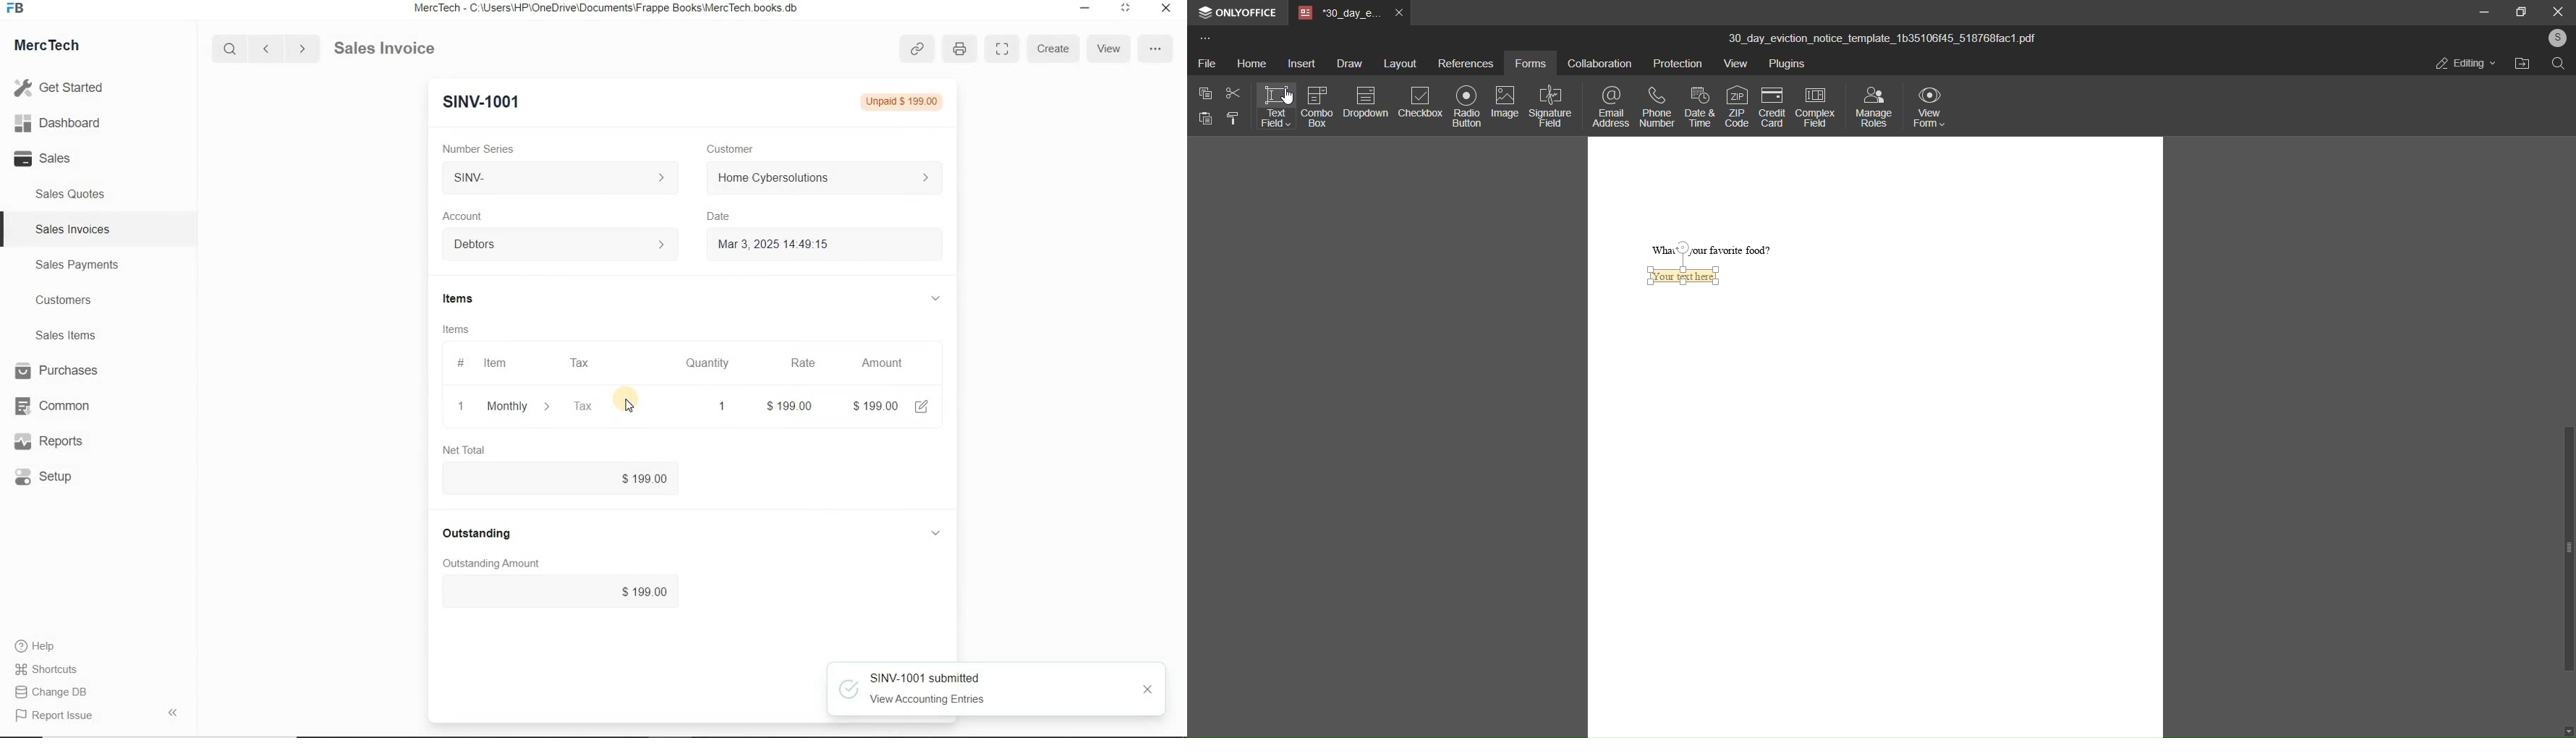 The height and width of the screenshot is (756, 2576). Describe the element at coordinates (1236, 119) in the screenshot. I see `paint` at that location.